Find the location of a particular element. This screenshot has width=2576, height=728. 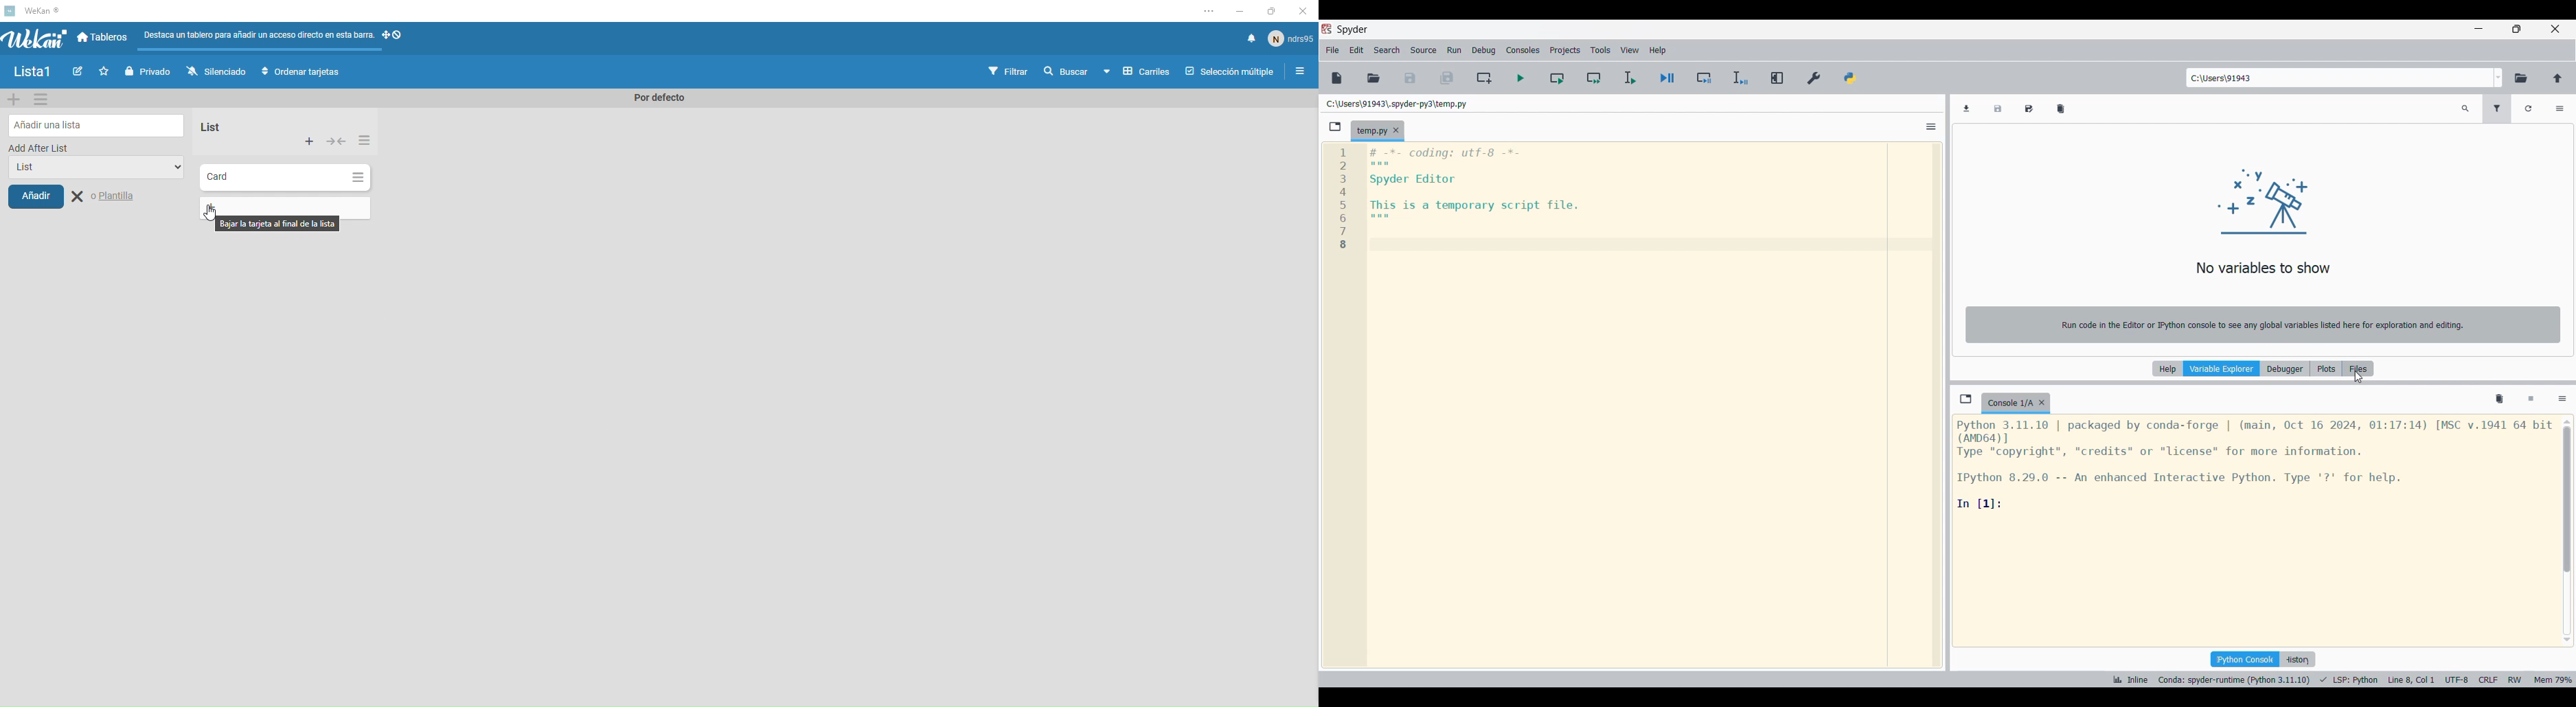

close is located at coordinates (1301, 12).